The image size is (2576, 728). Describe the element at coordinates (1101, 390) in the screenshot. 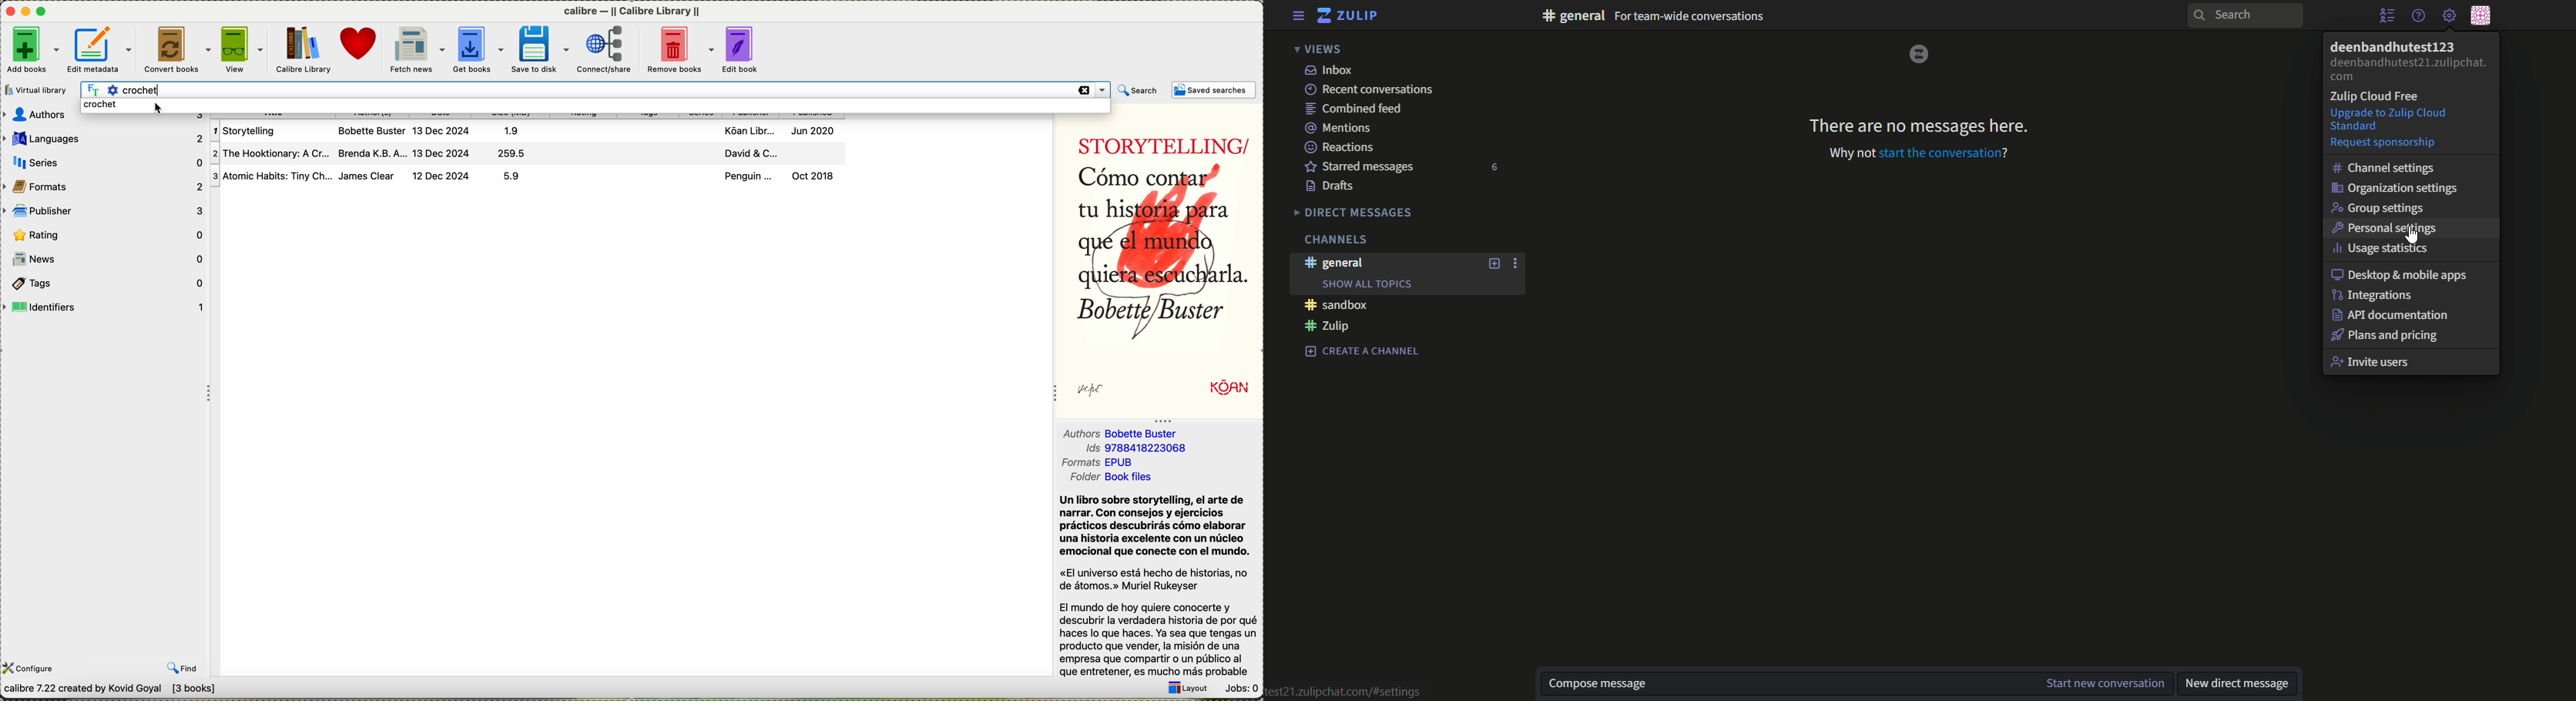

I see `sign` at that location.